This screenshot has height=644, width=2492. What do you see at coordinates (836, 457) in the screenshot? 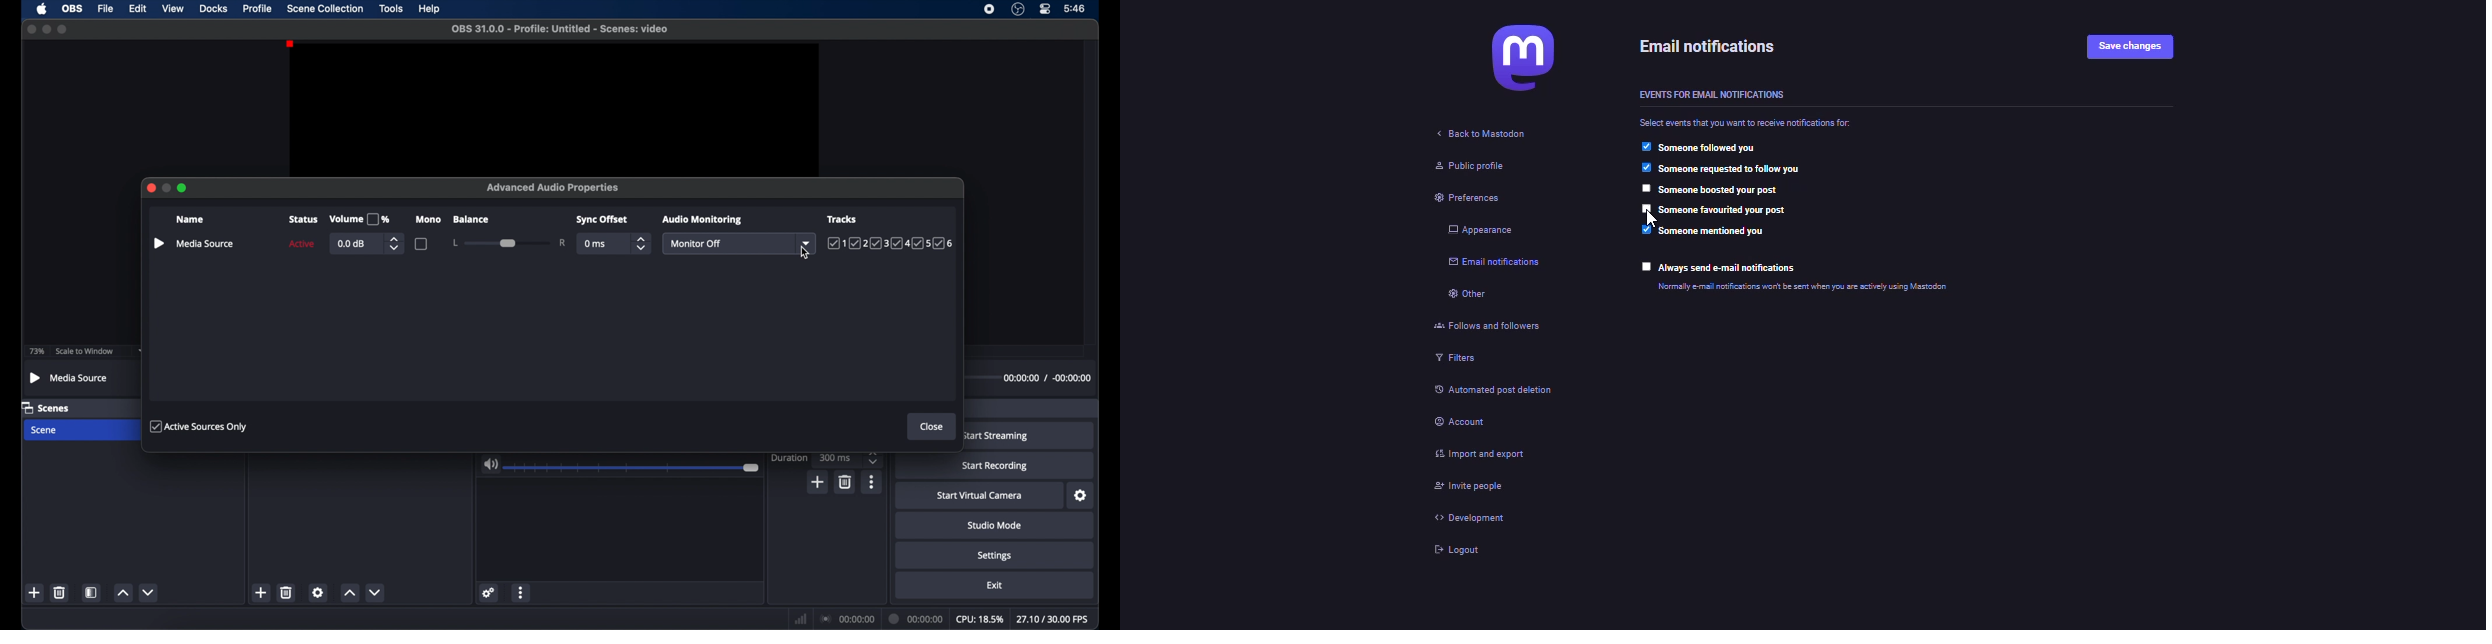
I see `300 ms` at bounding box center [836, 457].